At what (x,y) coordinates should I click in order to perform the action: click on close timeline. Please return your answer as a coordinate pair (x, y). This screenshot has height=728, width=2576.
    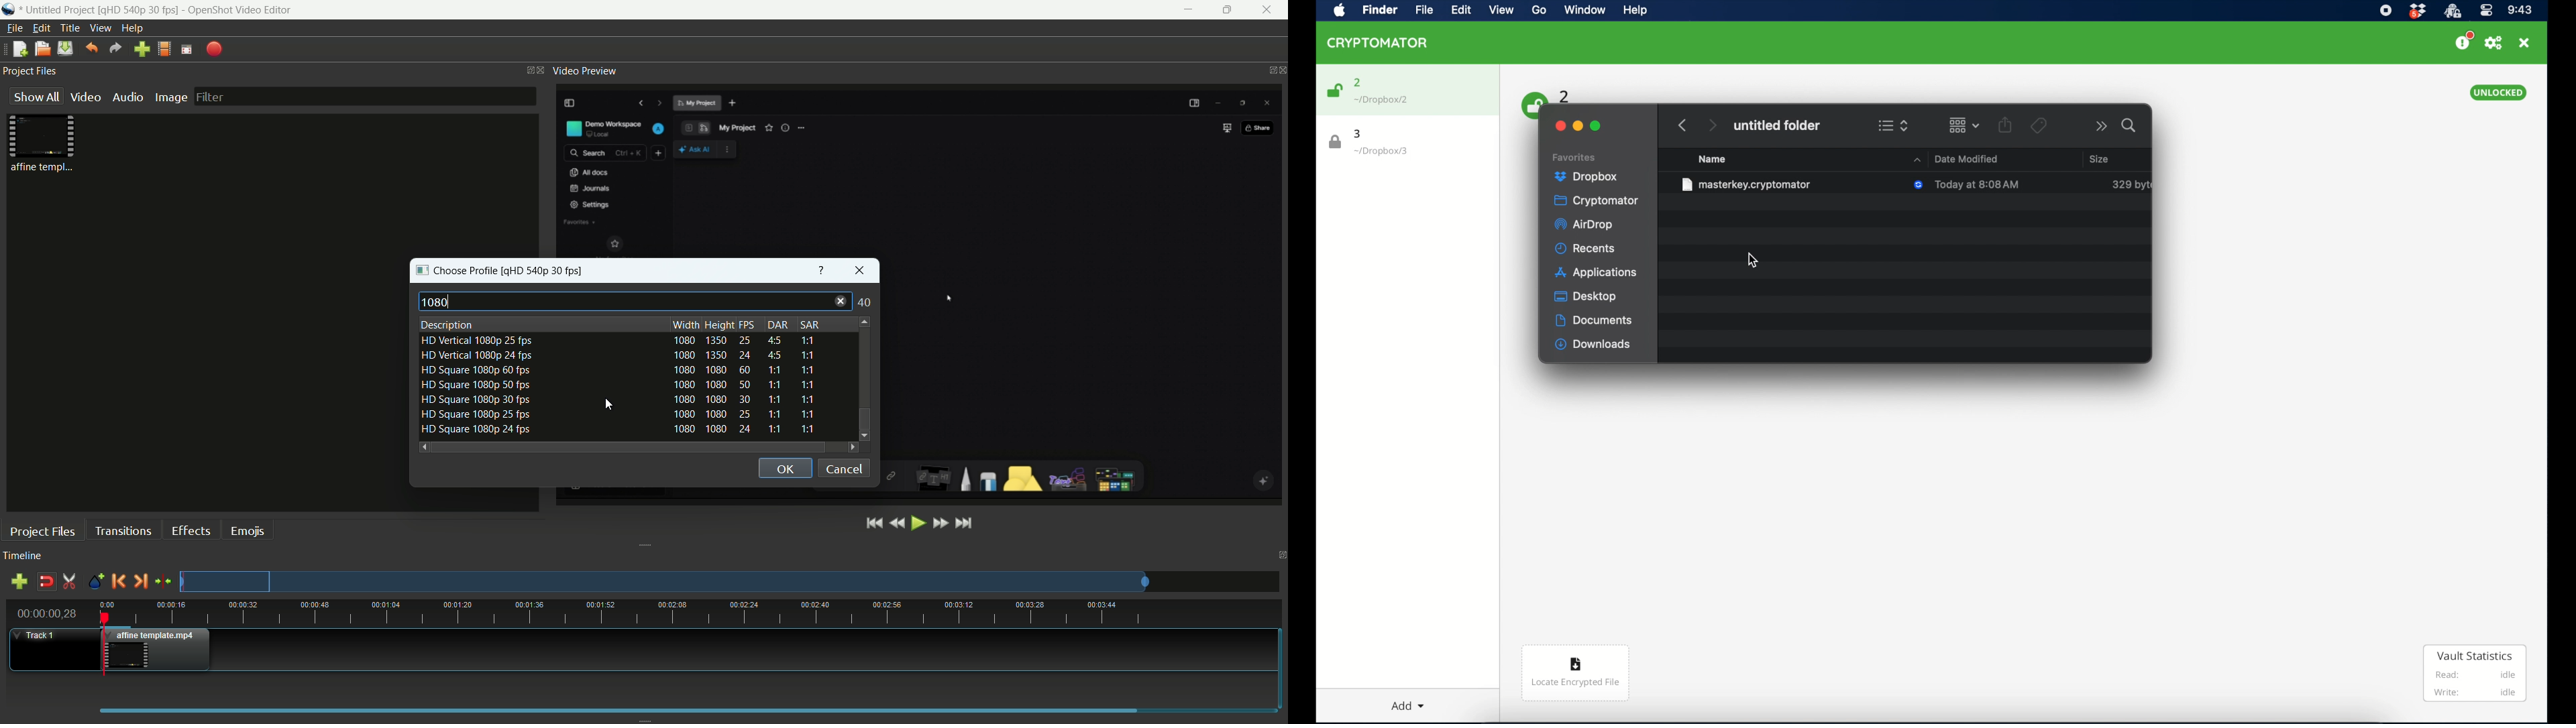
    Looking at the image, I should click on (1280, 556).